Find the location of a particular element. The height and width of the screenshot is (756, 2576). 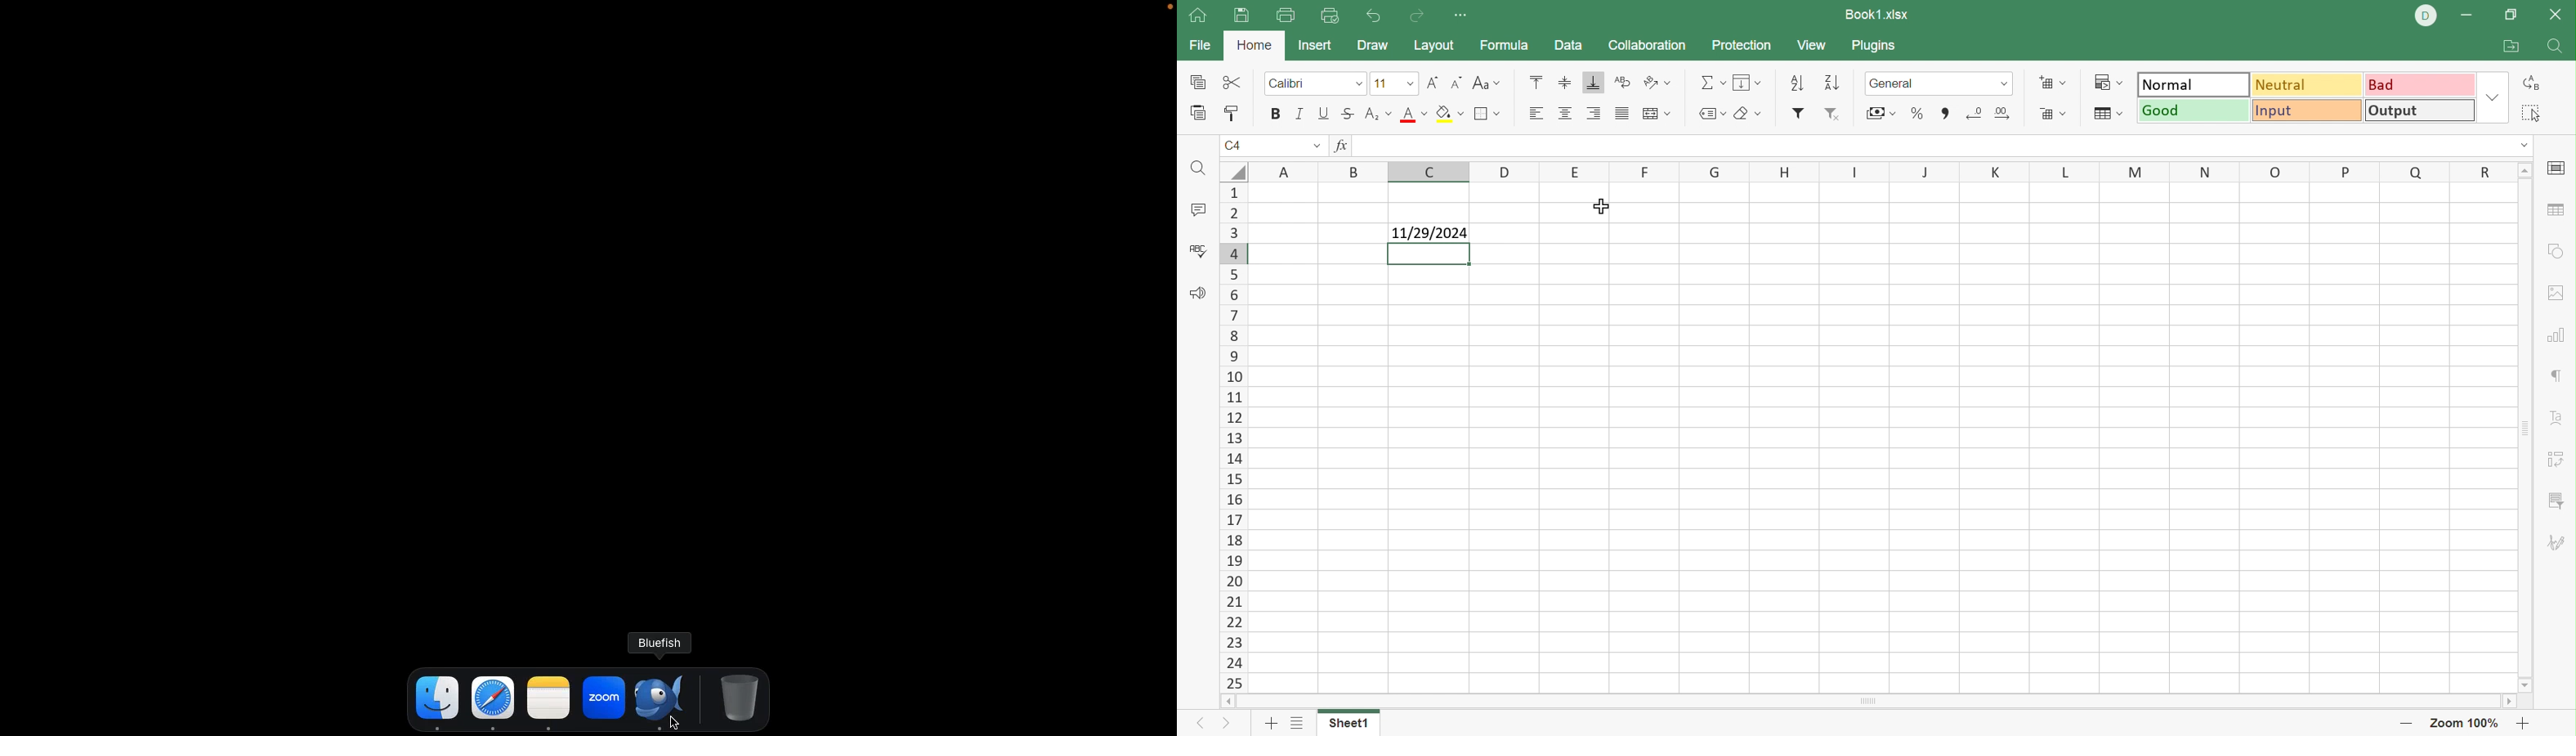

Zoom in is located at coordinates (2525, 722).